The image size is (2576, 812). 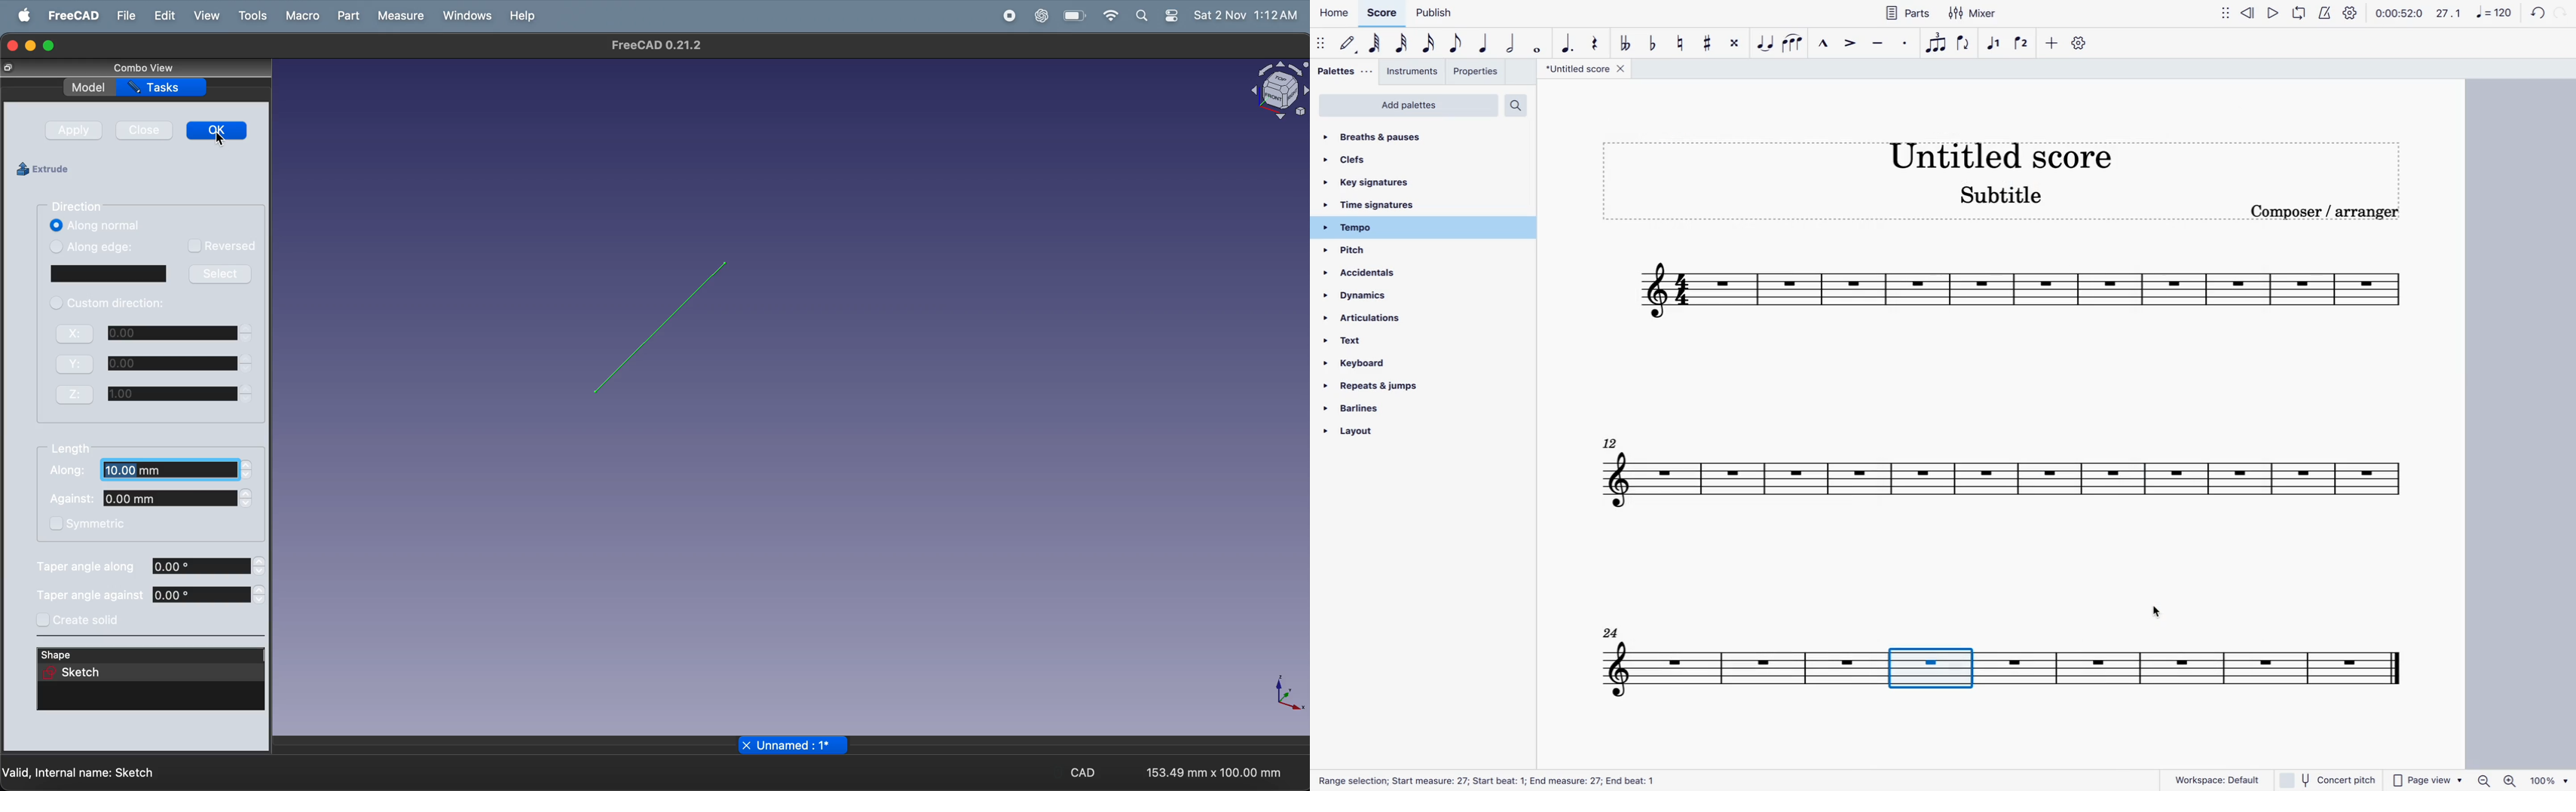 What do you see at coordinates (1681, 44) in the screenshot?
I see `toggle natural` at bounding box center [1681, 44].